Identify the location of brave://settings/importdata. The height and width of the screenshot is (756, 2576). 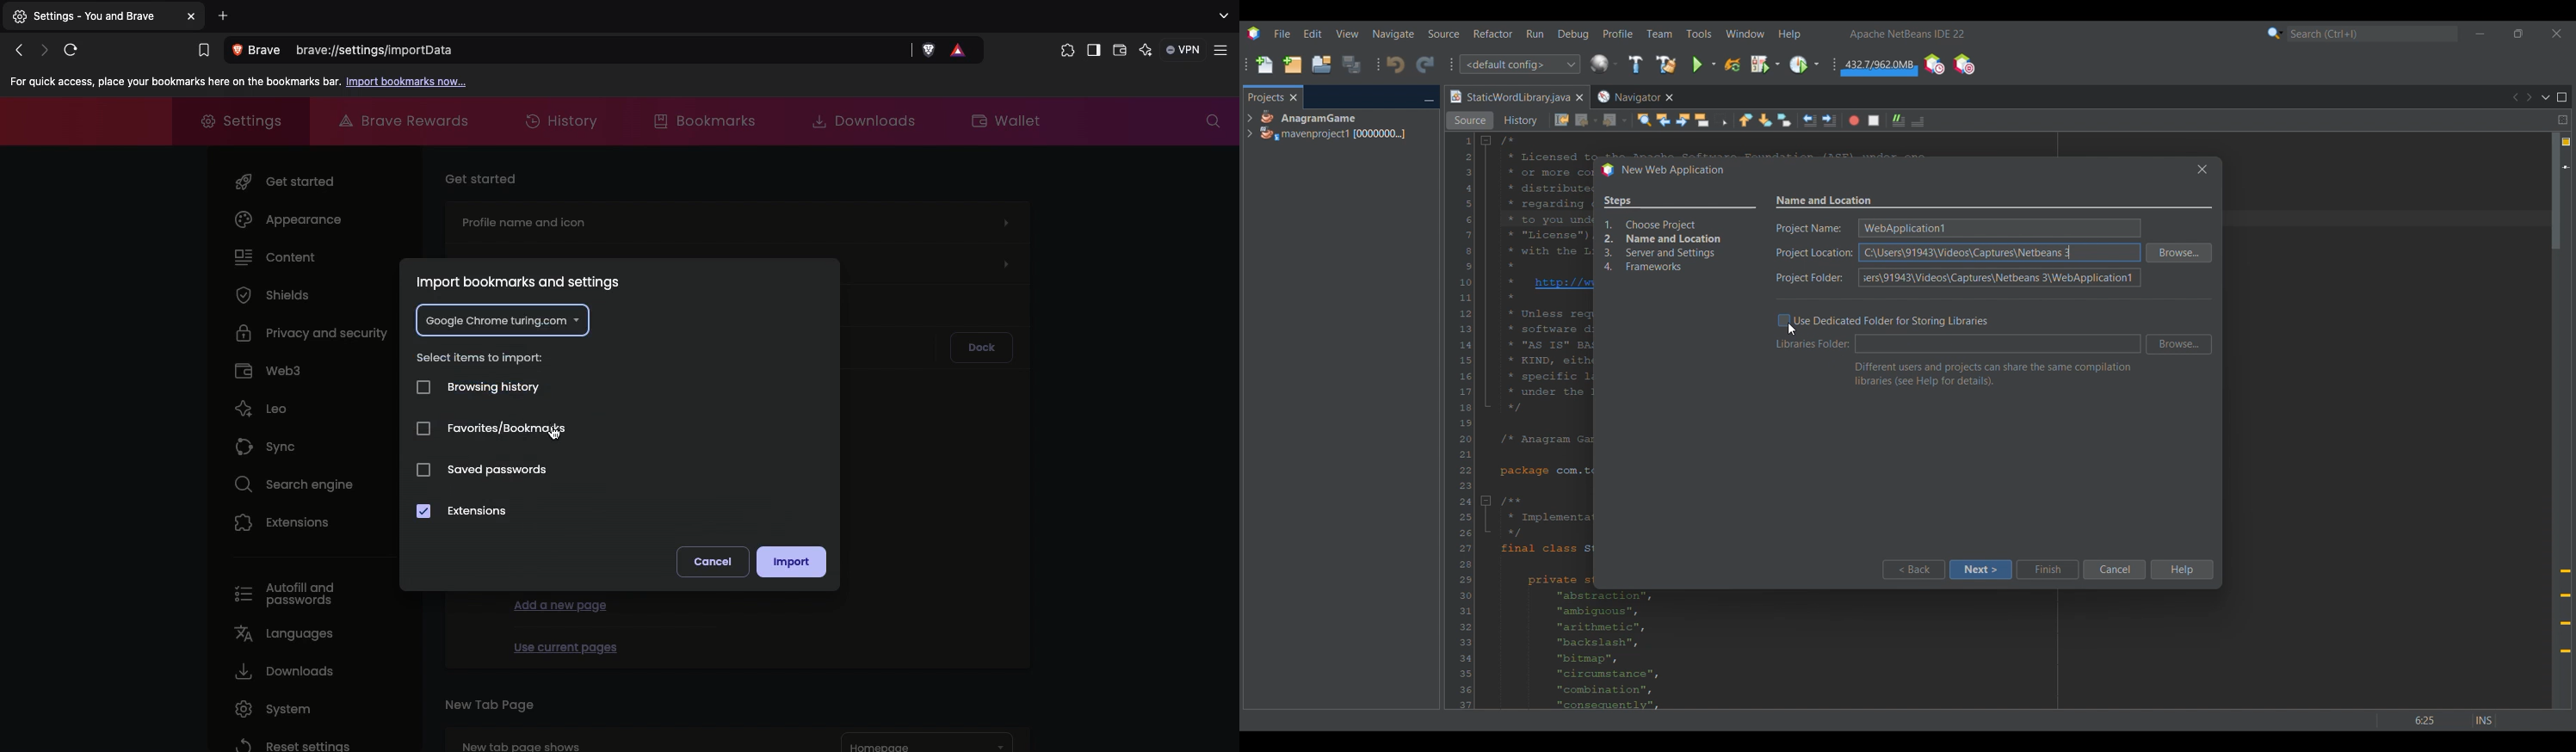
(603, 52).